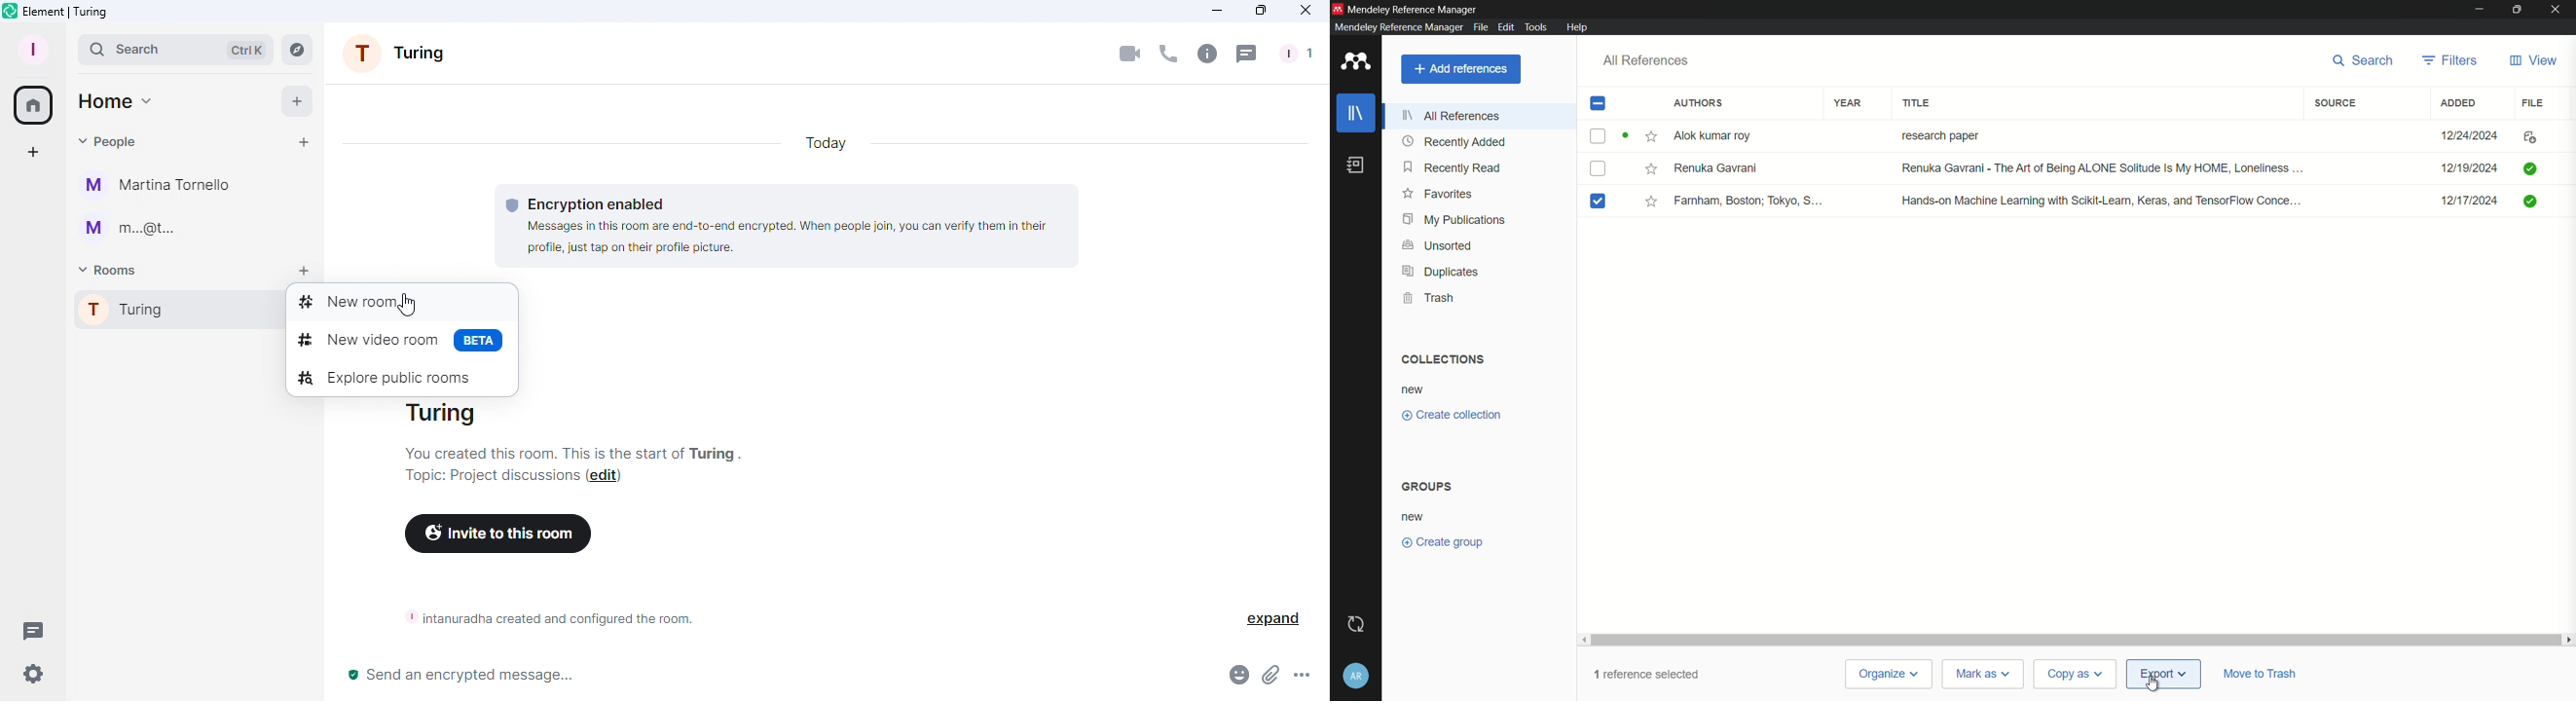 This screenshot has height=728, width=2576. I want to click on all references, so click(1451, 117).